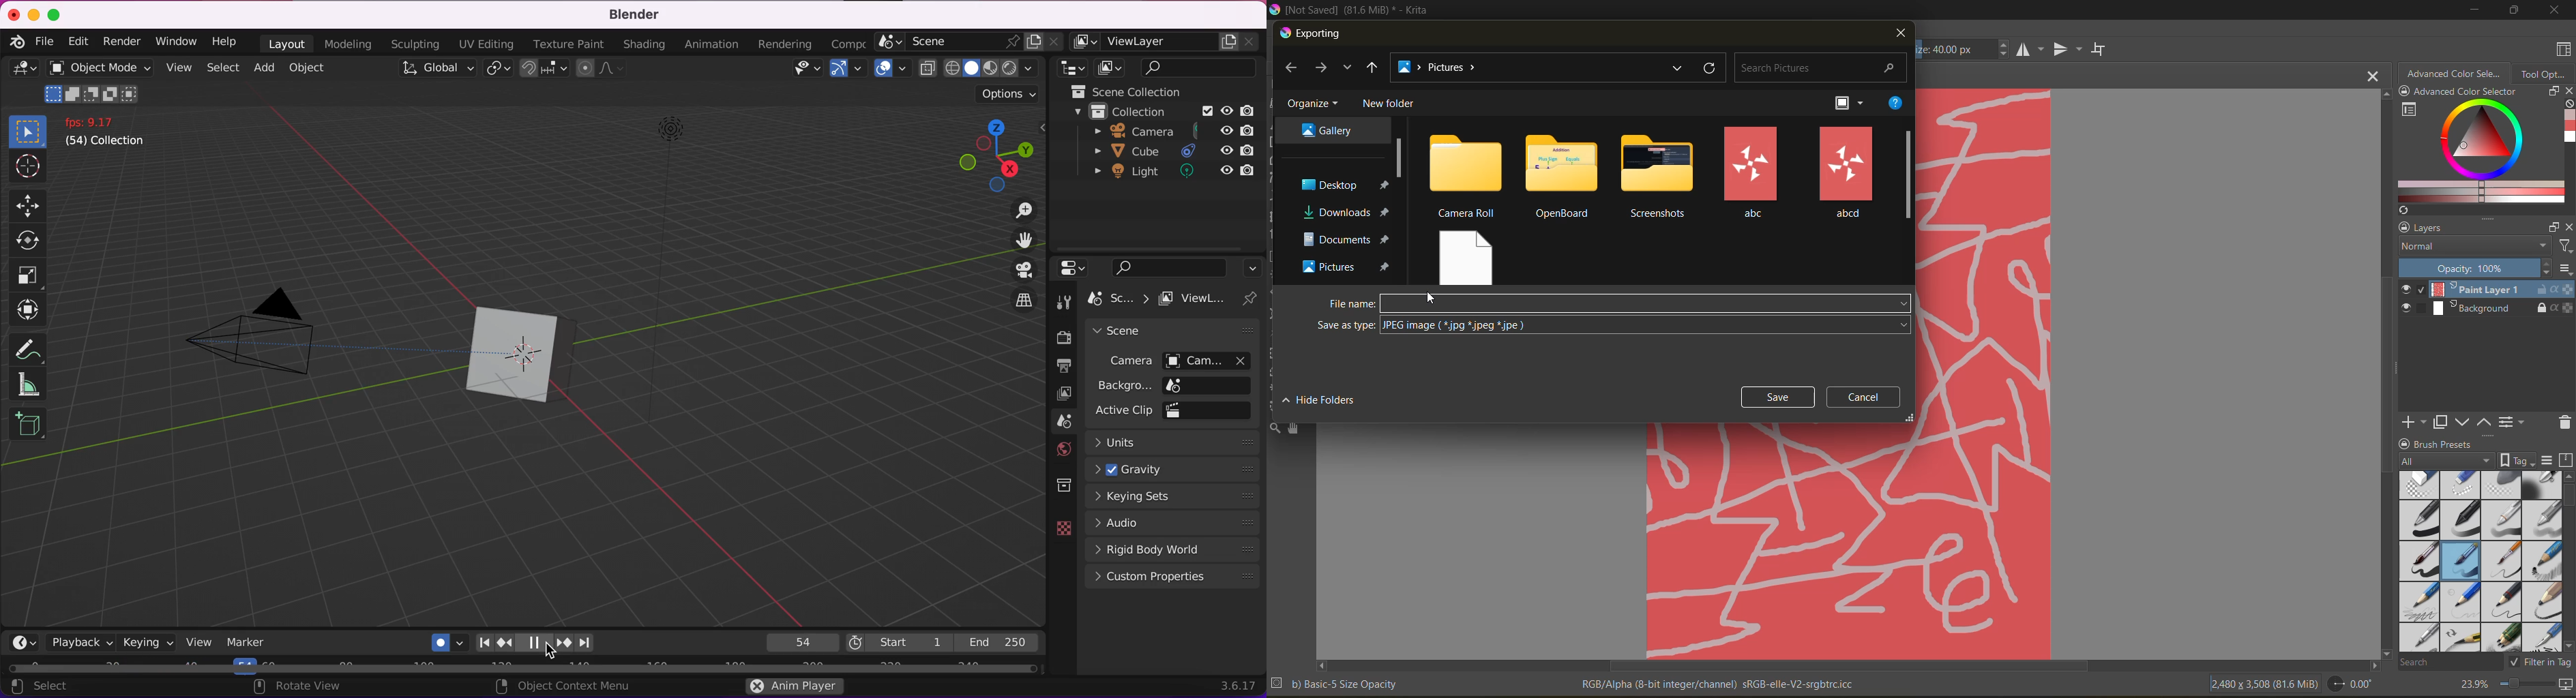 The image size is (2576, 700). Describe the element at coordinates (790, 43) in the screenshot. I see `rendering` at that location.